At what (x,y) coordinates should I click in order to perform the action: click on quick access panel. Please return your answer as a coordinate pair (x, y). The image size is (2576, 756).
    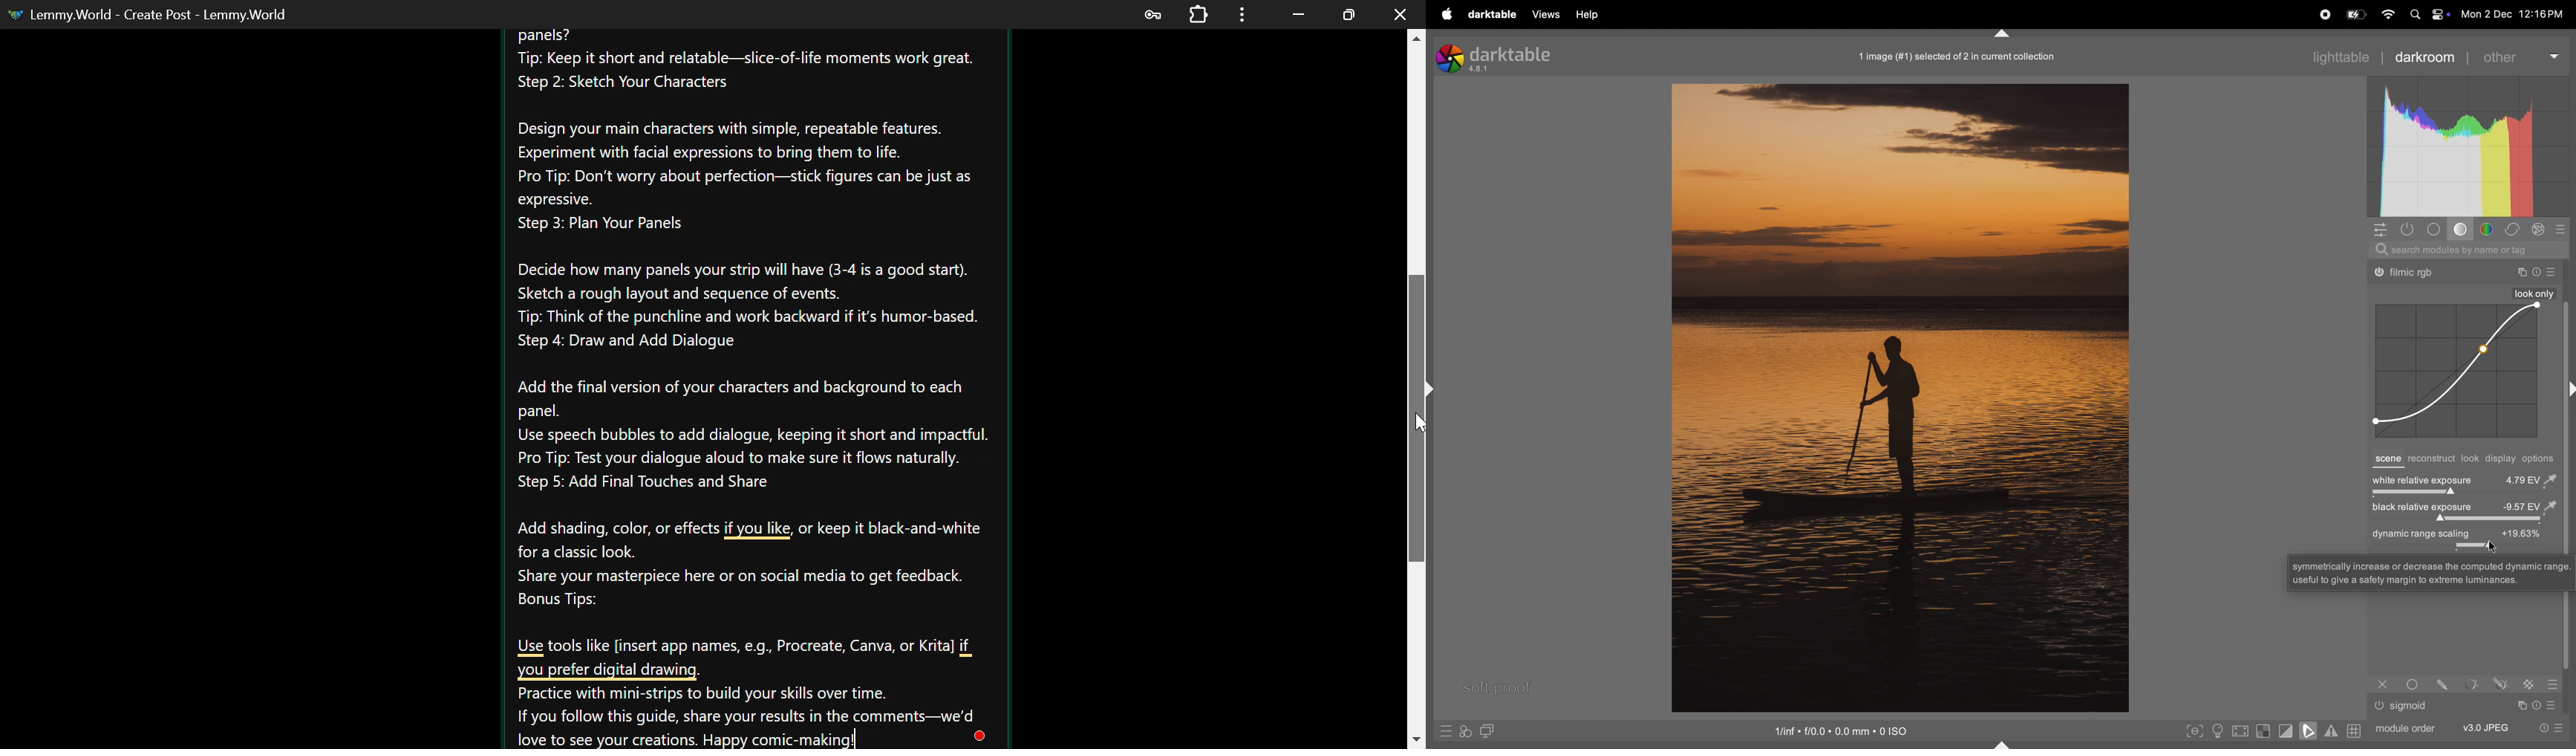
    Looking at the image, I should click on (2379, 229).